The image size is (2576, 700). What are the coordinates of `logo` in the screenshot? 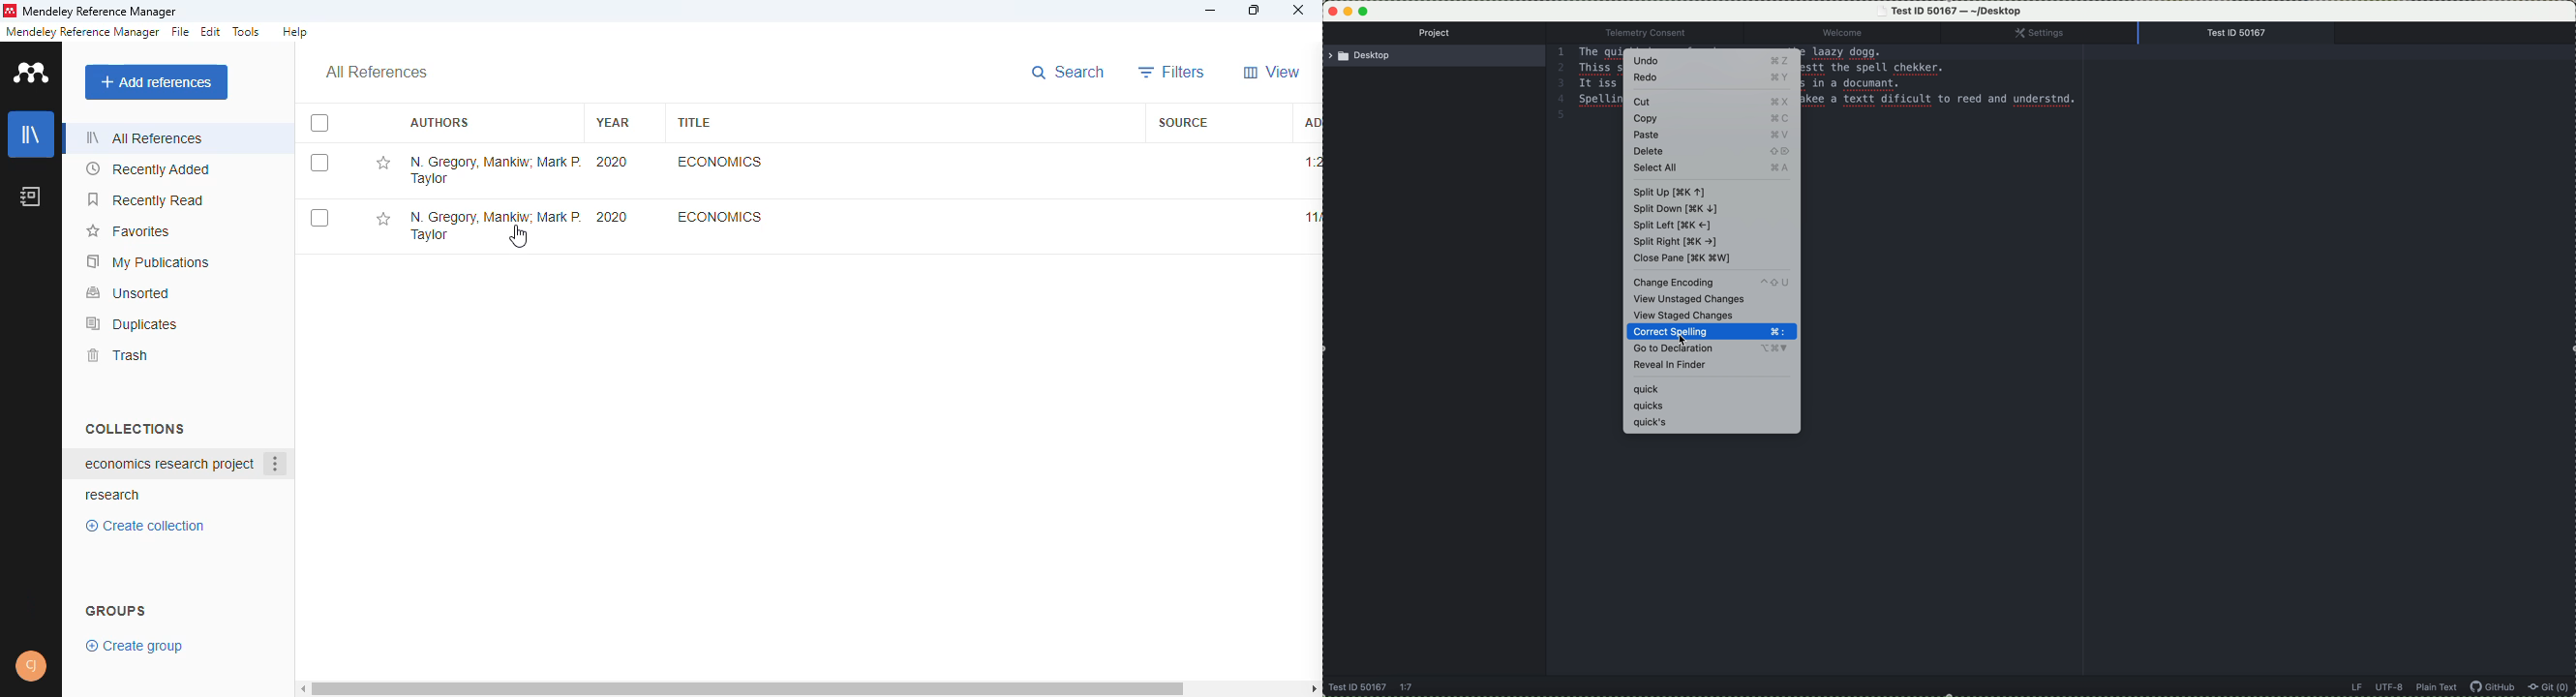 It's located at (9, 11).